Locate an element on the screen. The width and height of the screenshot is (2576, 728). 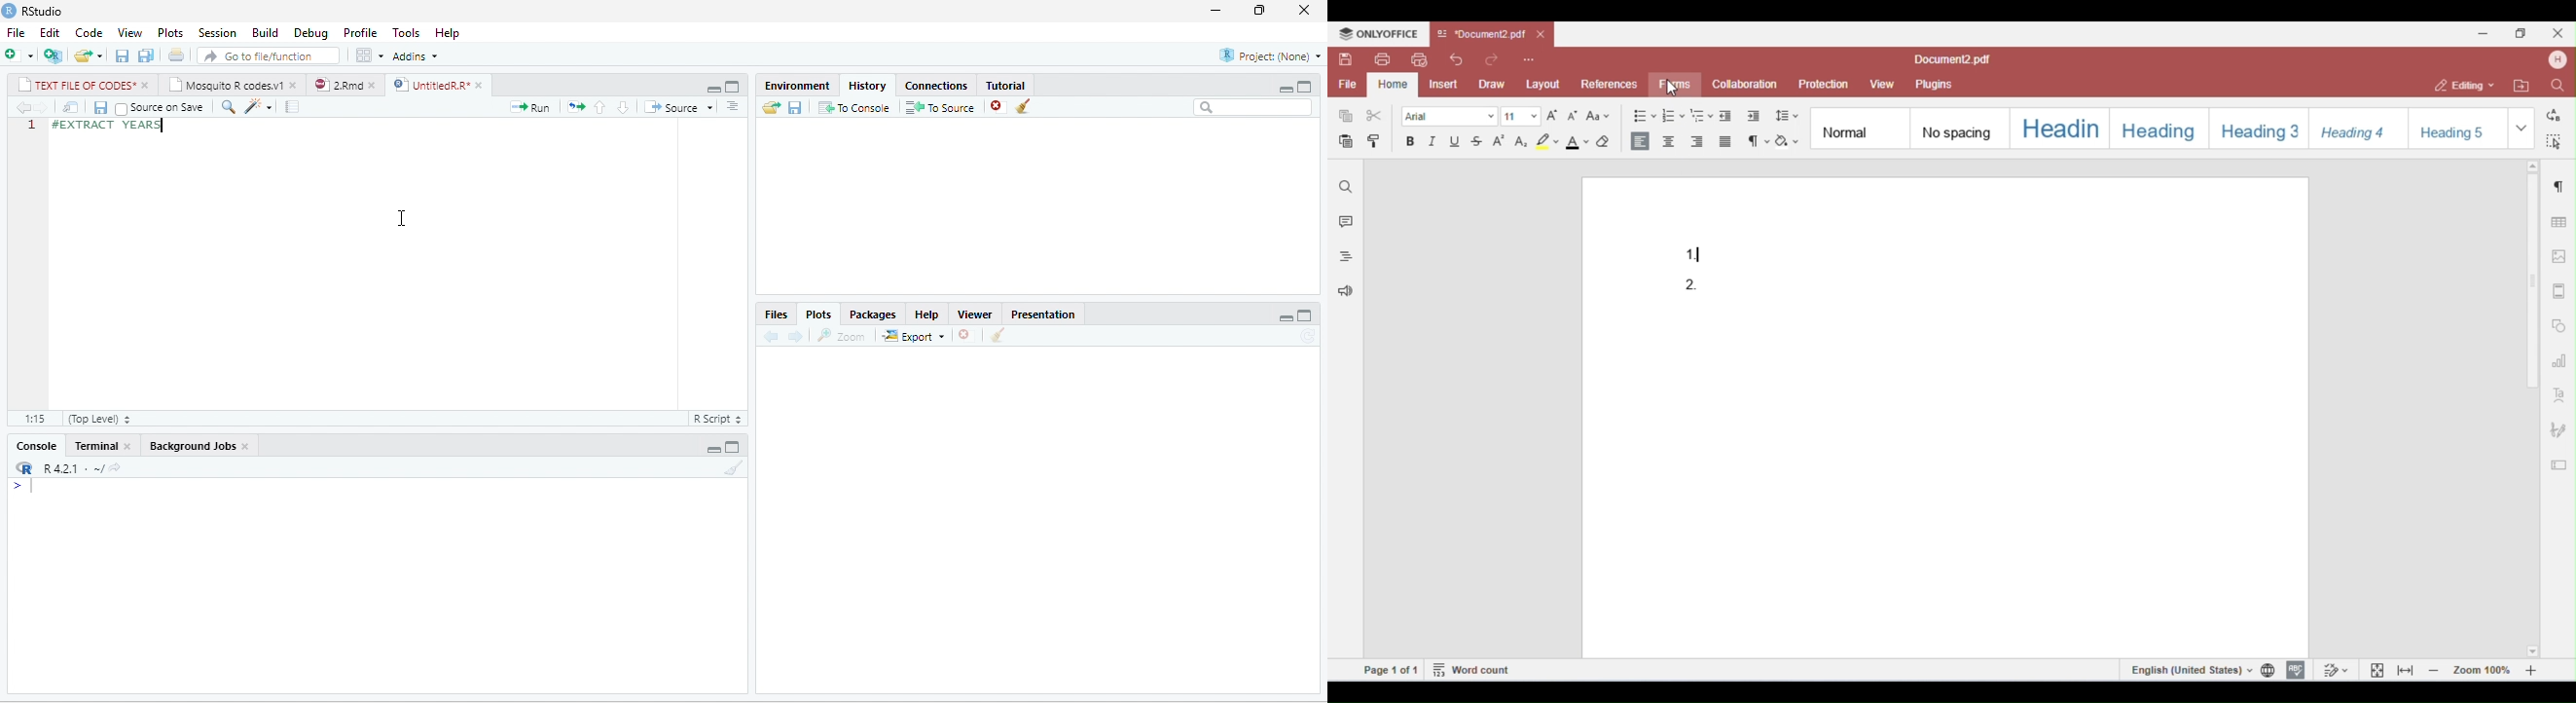
rerun is located at coordinates (575, 106).